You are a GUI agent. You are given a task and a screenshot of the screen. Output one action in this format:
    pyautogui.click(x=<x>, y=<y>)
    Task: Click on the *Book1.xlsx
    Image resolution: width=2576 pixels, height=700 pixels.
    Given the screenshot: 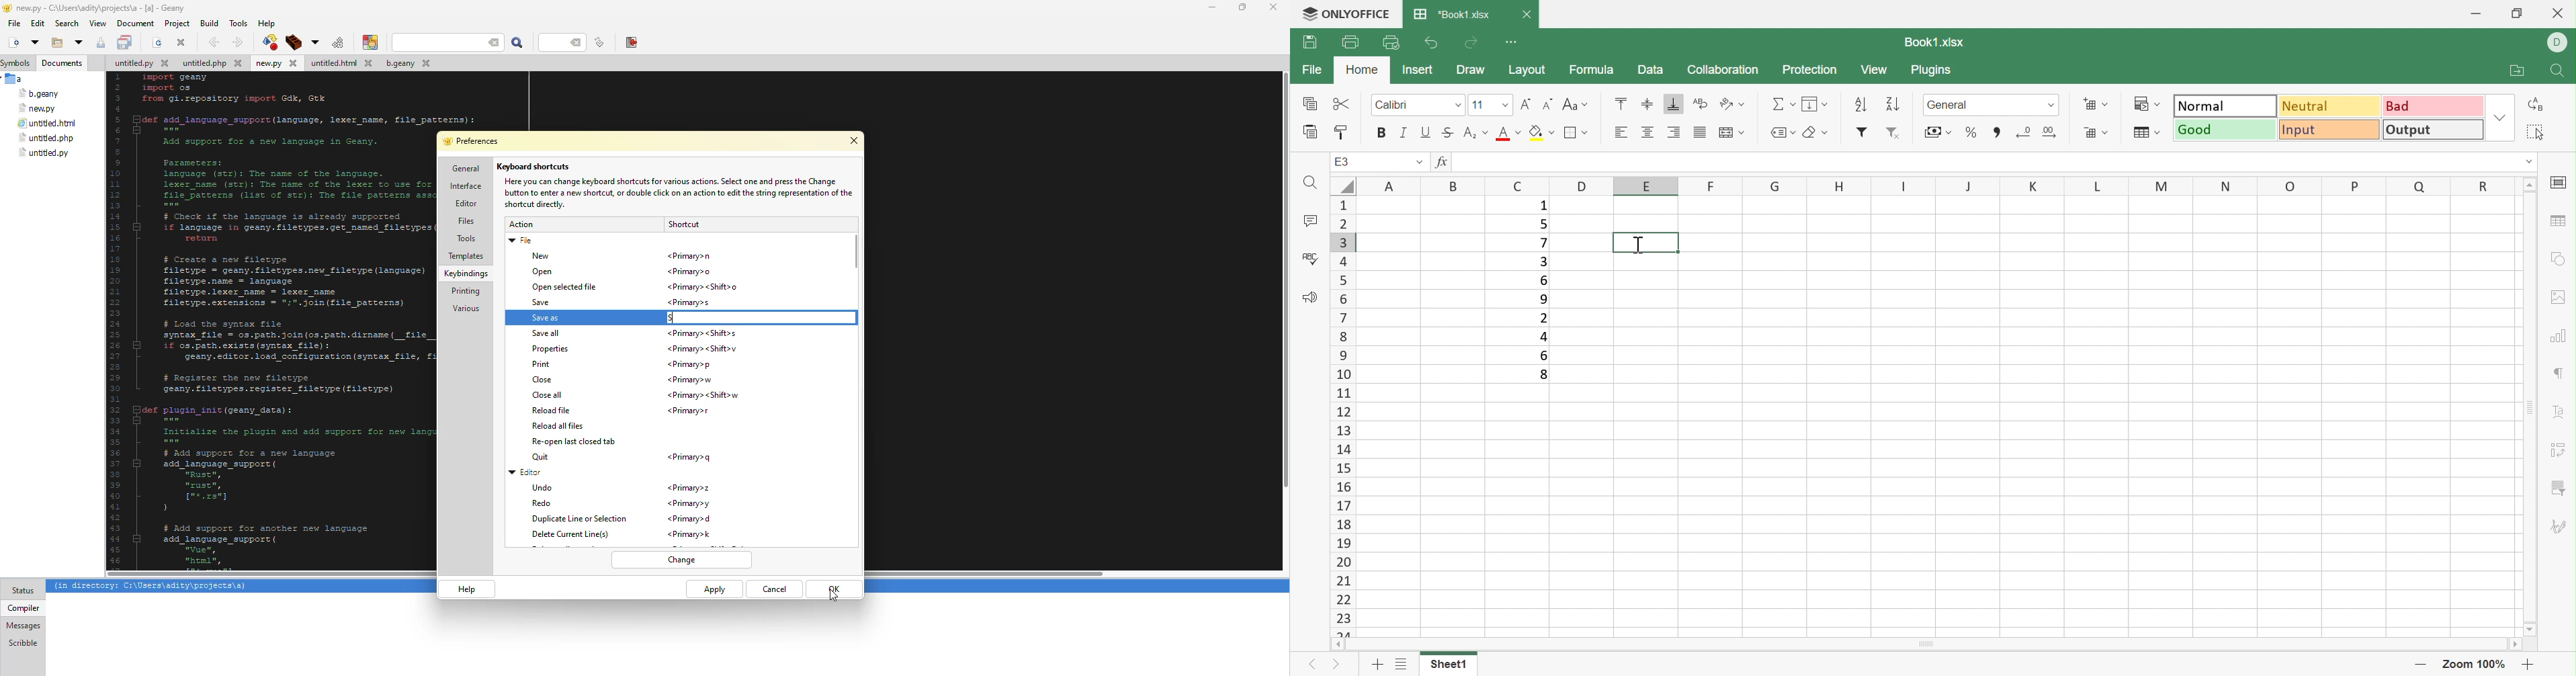 What is the action you would take?
    pyautogui.click(x=1450, y=15)
    